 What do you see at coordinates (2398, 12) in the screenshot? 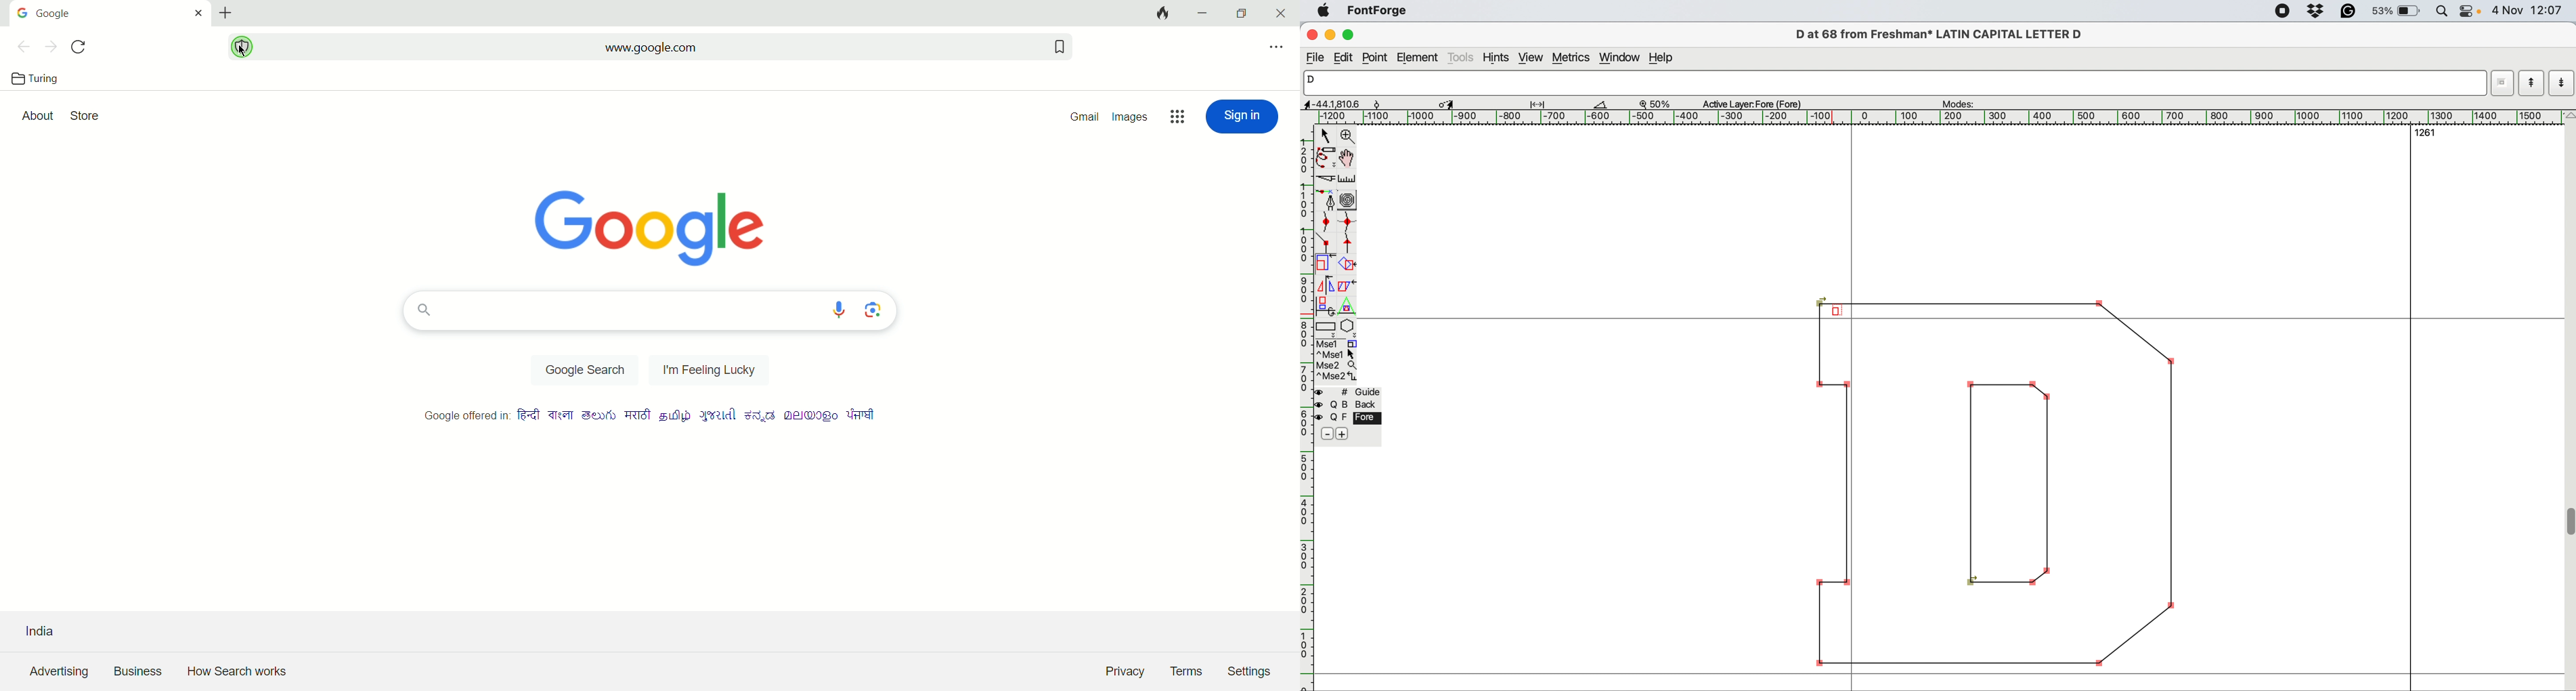
I see `battery` at bounding box center [2398, 12].